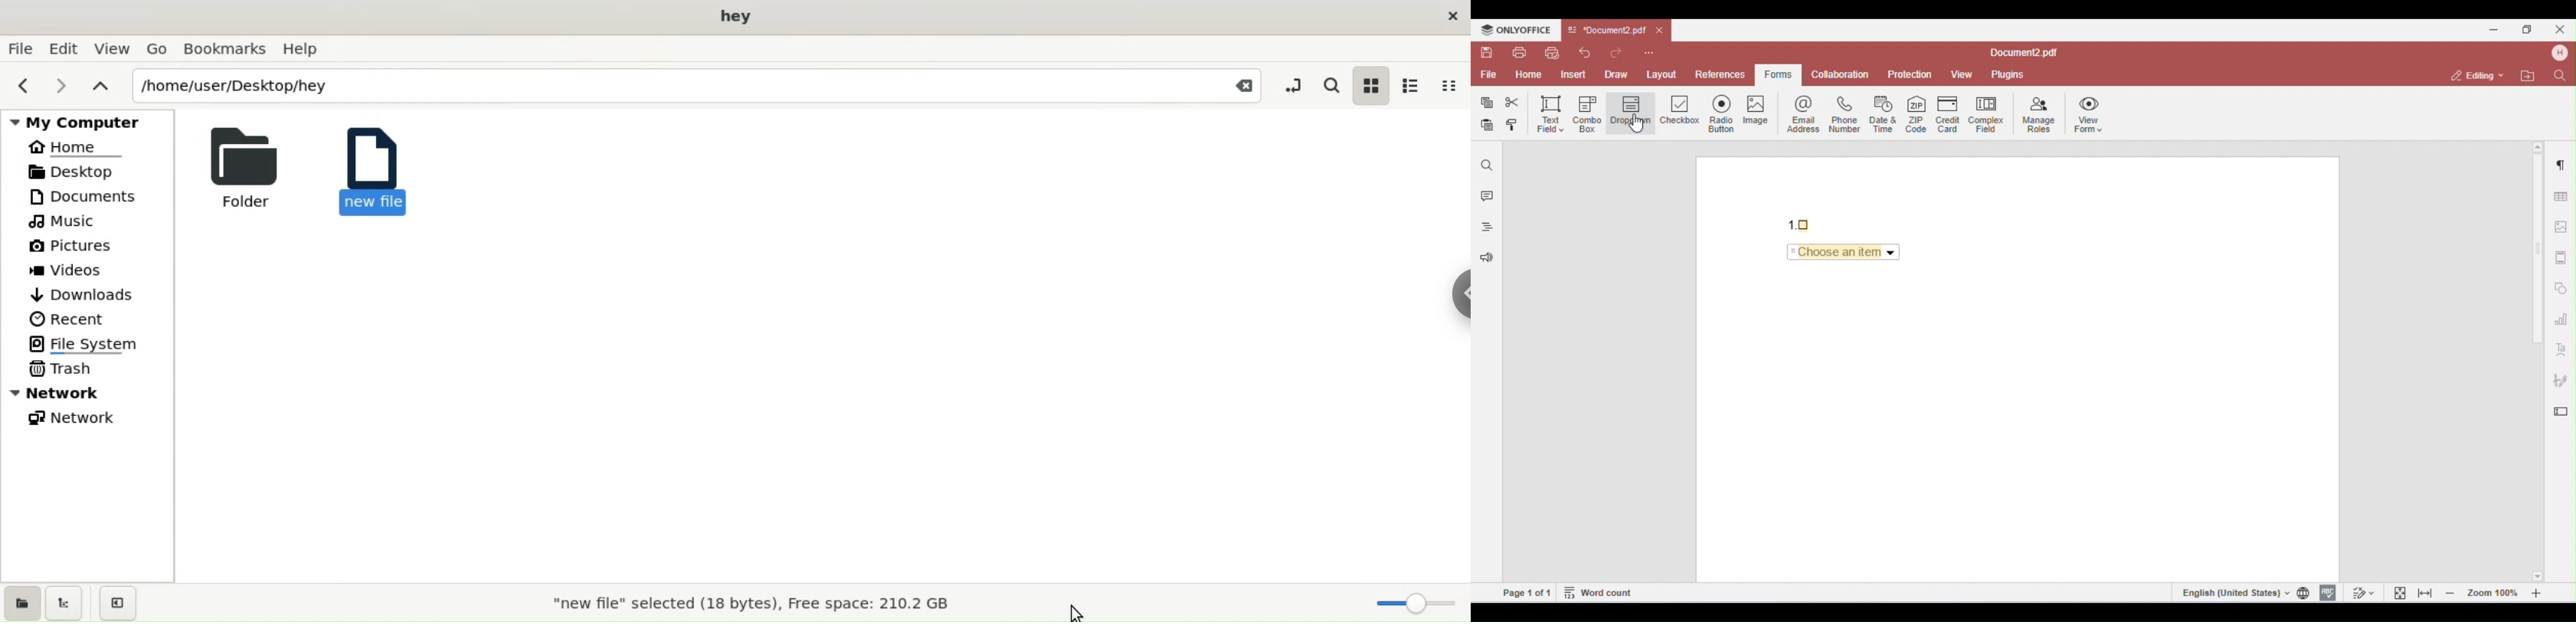  Describe the element at coordinates (87, 171) in the screenshot. I see `Desktop` at that location.